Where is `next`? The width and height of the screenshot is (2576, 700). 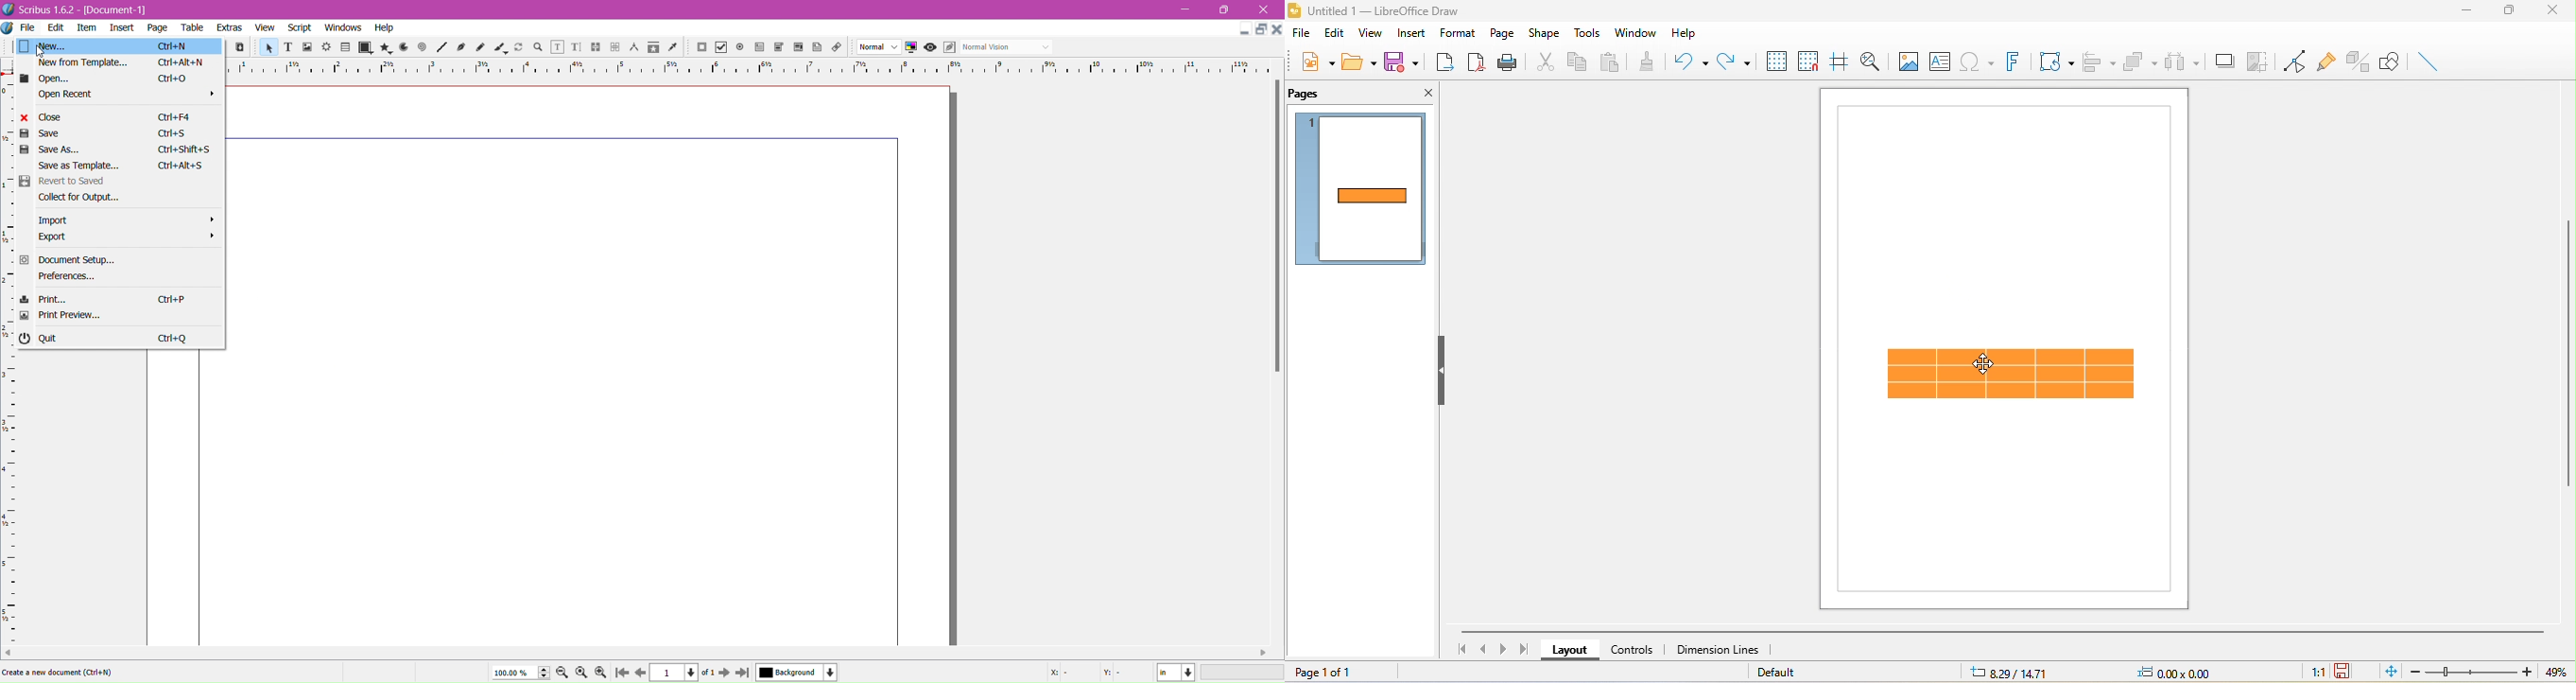
next is located at coordinates (725, 674).